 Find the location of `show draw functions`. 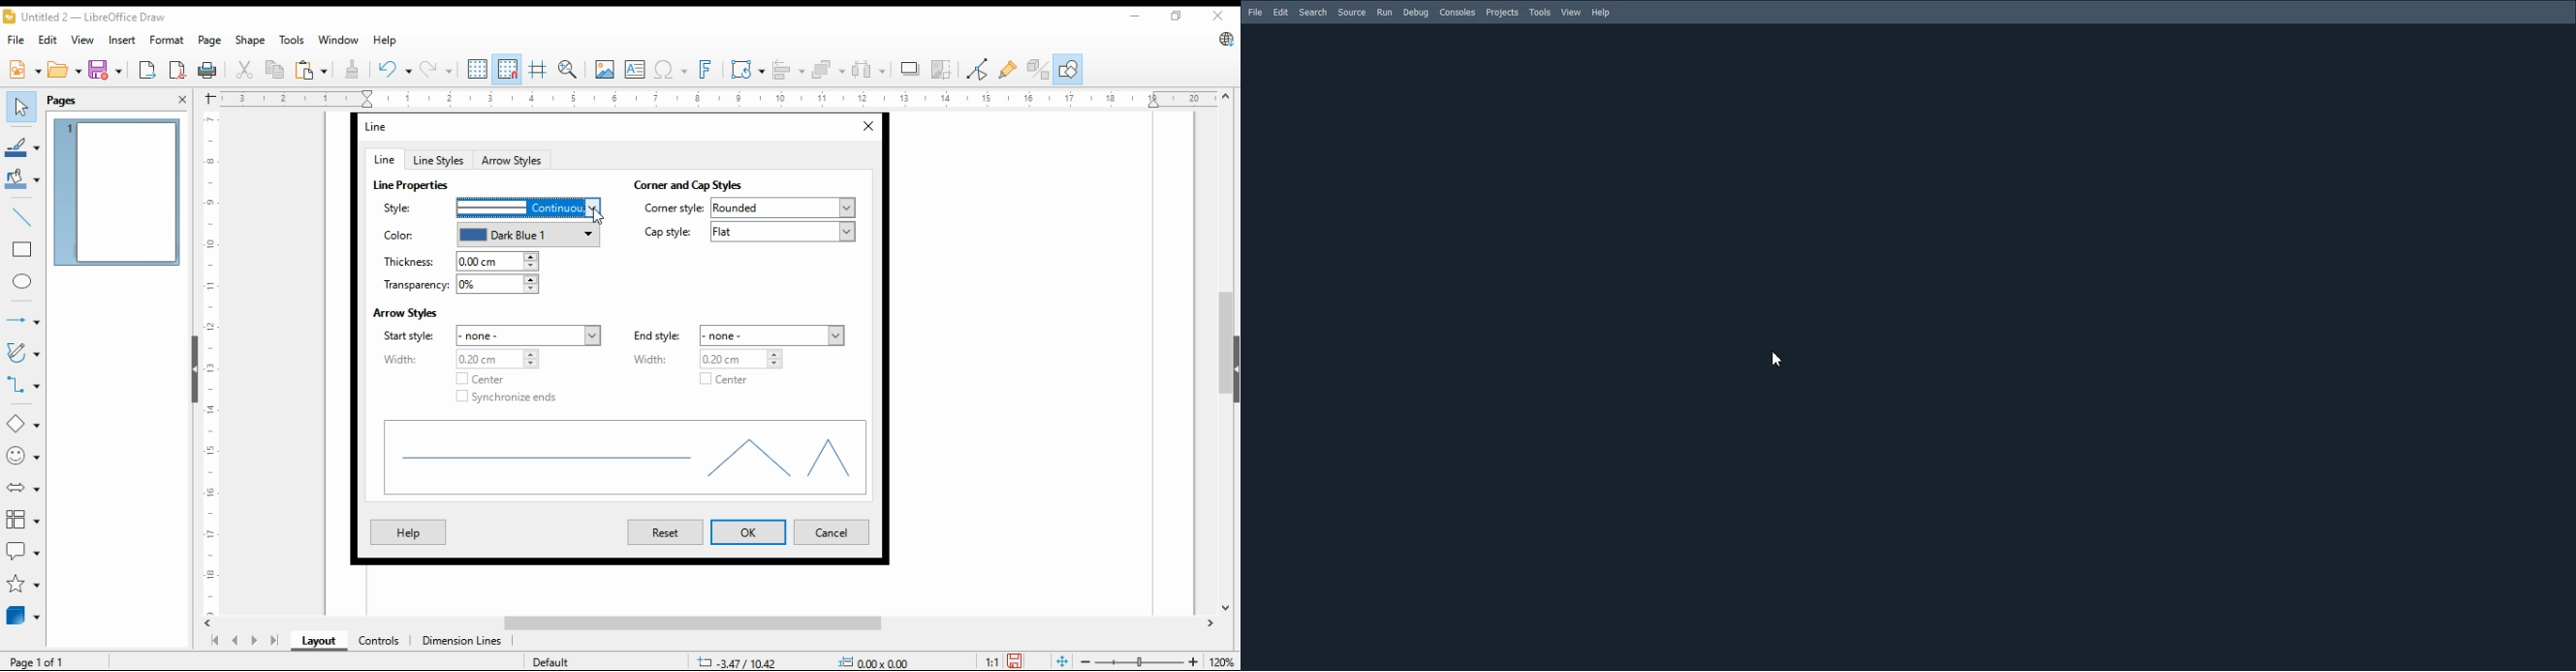

show draw functions is located at coordinates (1066, 70).